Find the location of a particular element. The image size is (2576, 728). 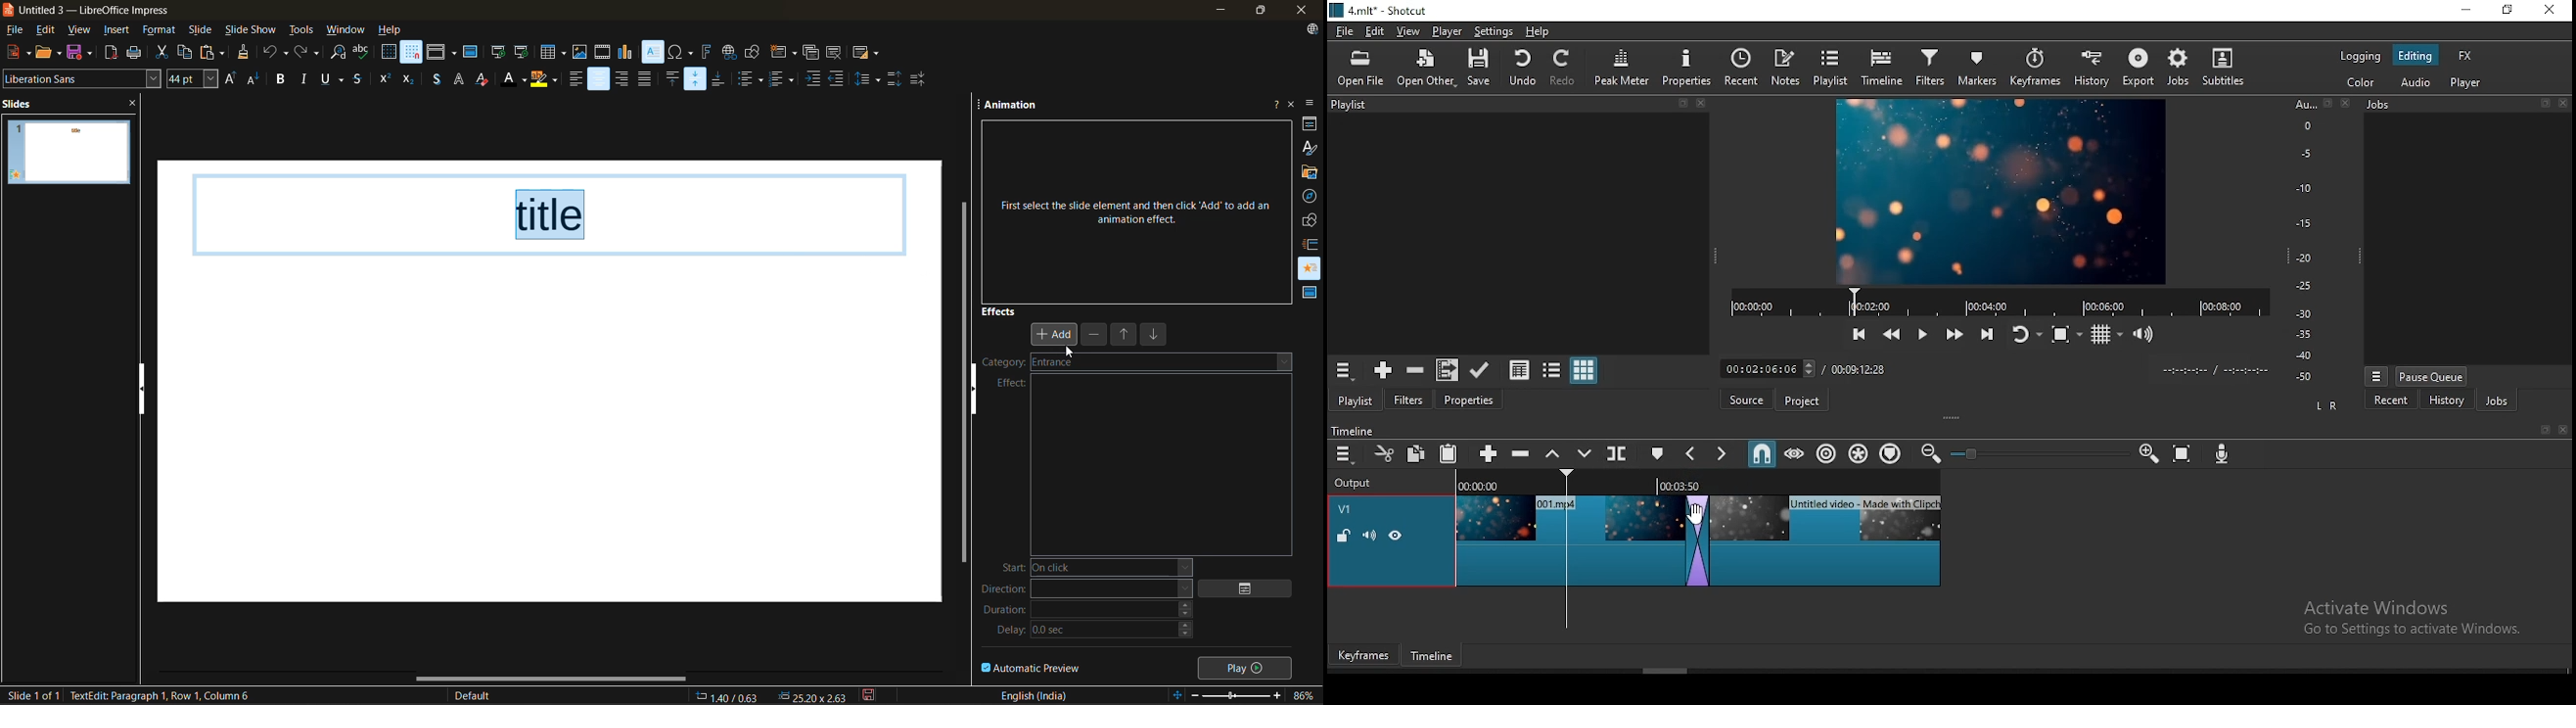

show volume control is located at coordinates (2142, 336).